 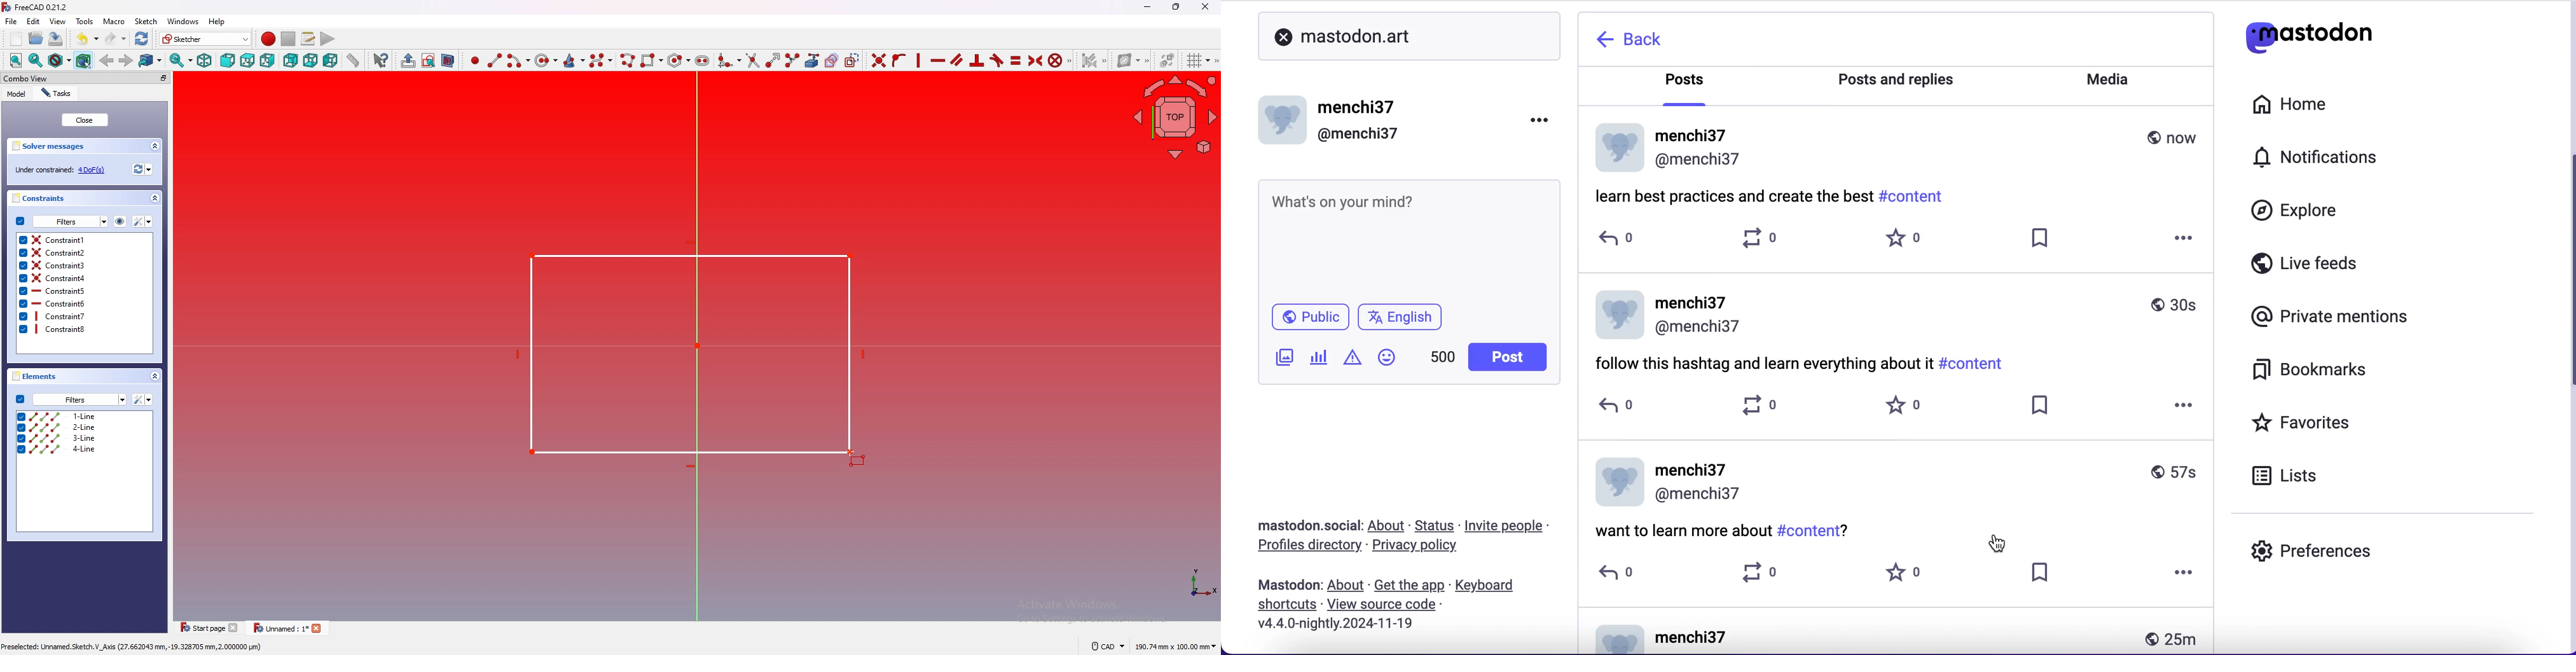 What do you see at coordinates (16, 38) in the screenshot?
I see `new` at bounding box center [16, 38].